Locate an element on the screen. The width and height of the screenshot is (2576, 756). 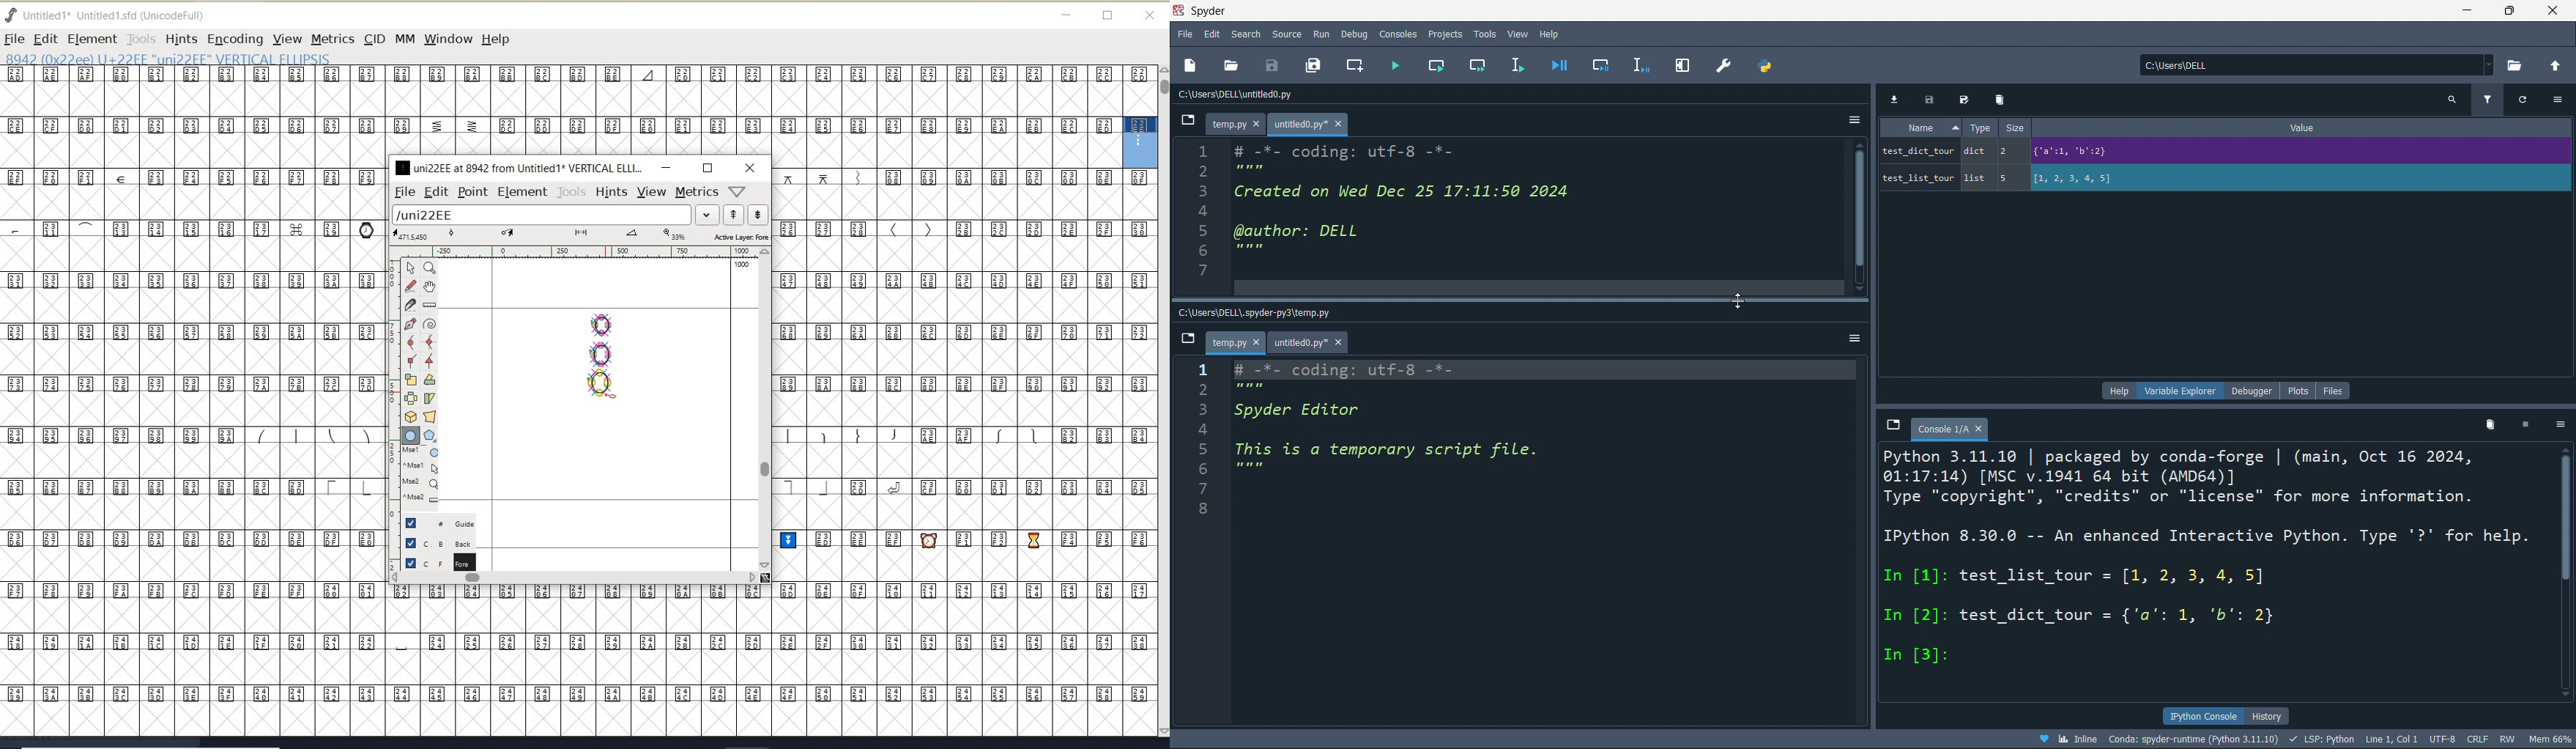
title bar is located at coordinates (1811, 11).